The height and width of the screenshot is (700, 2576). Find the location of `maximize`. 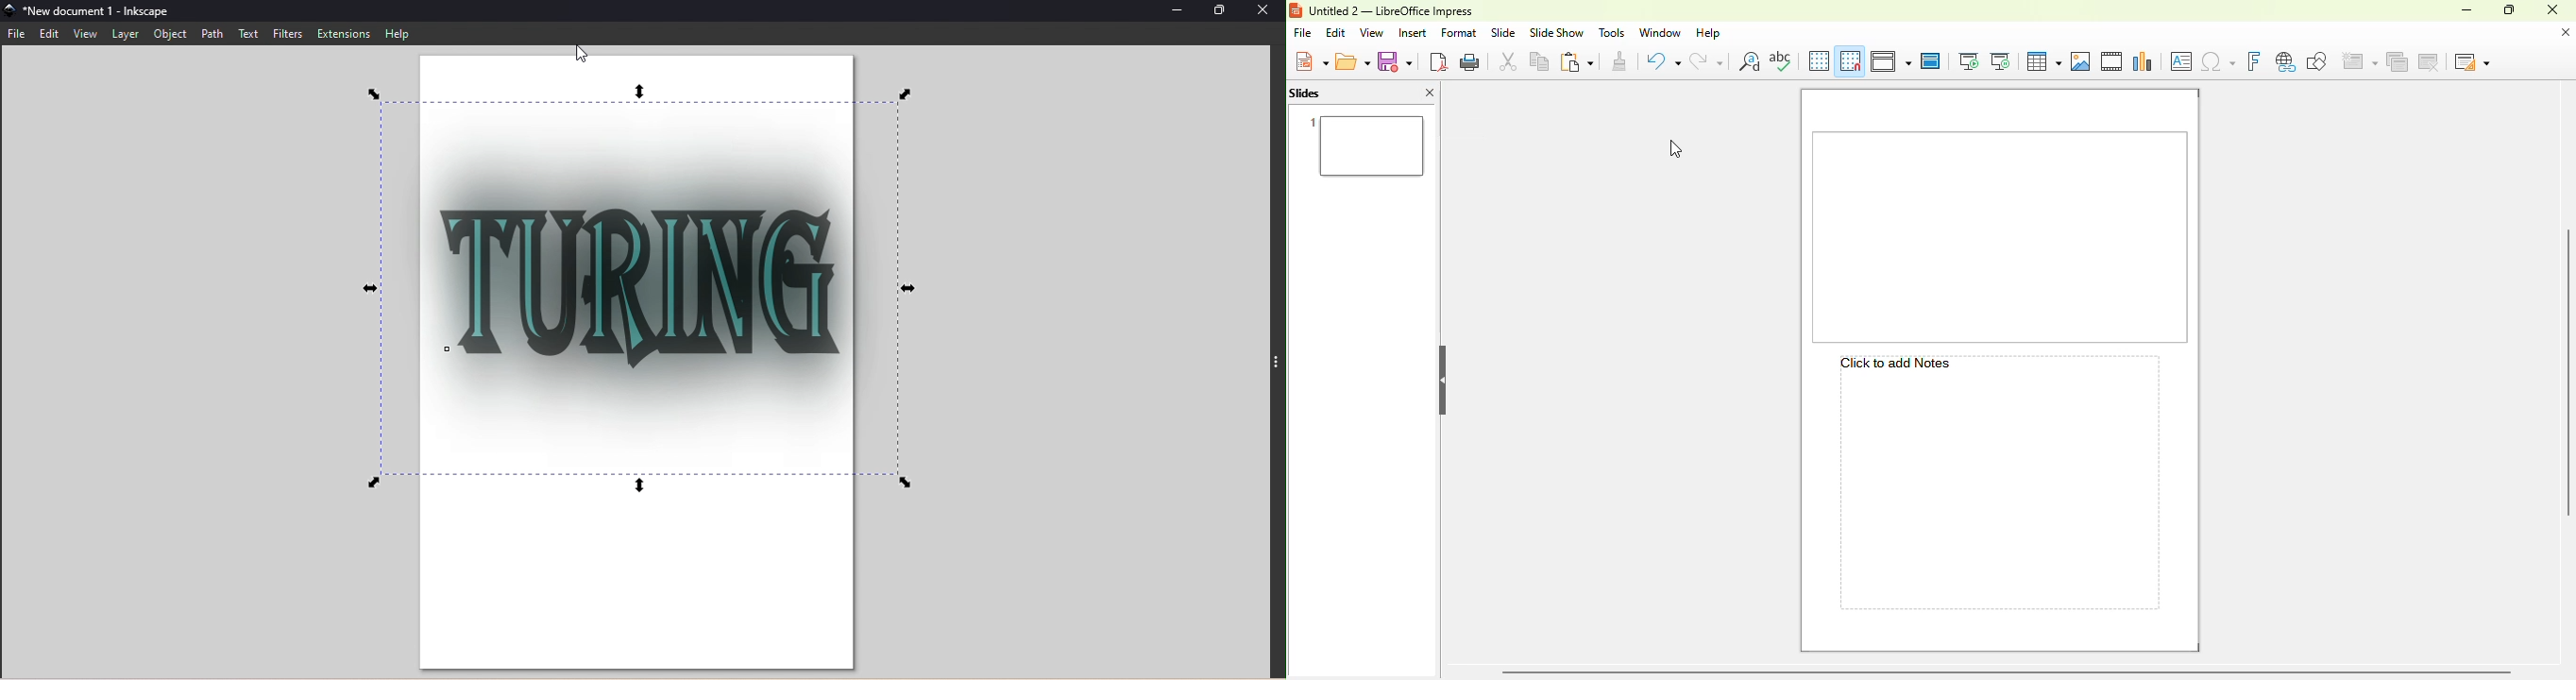

maximize is located at coordinates (2510, 9).